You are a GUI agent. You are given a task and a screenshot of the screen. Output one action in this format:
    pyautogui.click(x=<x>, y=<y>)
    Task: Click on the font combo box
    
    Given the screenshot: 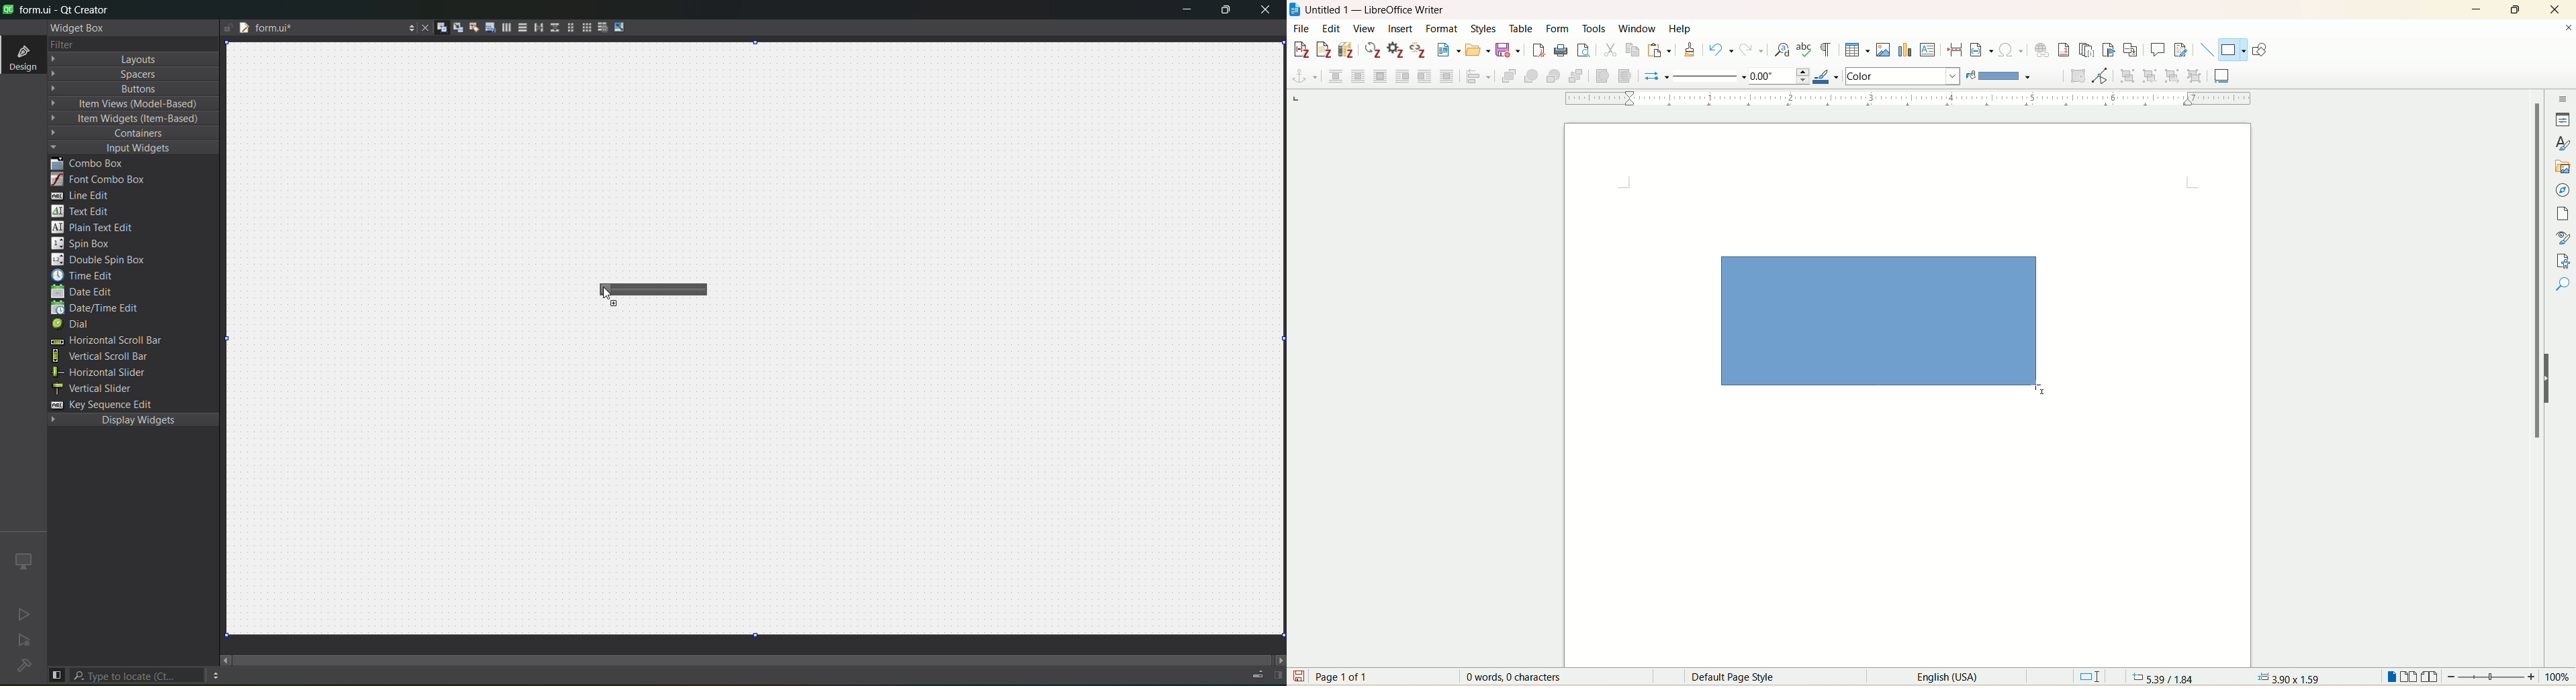 What is the action you would take?
    pyautogui.click(x=99, y=179)
    